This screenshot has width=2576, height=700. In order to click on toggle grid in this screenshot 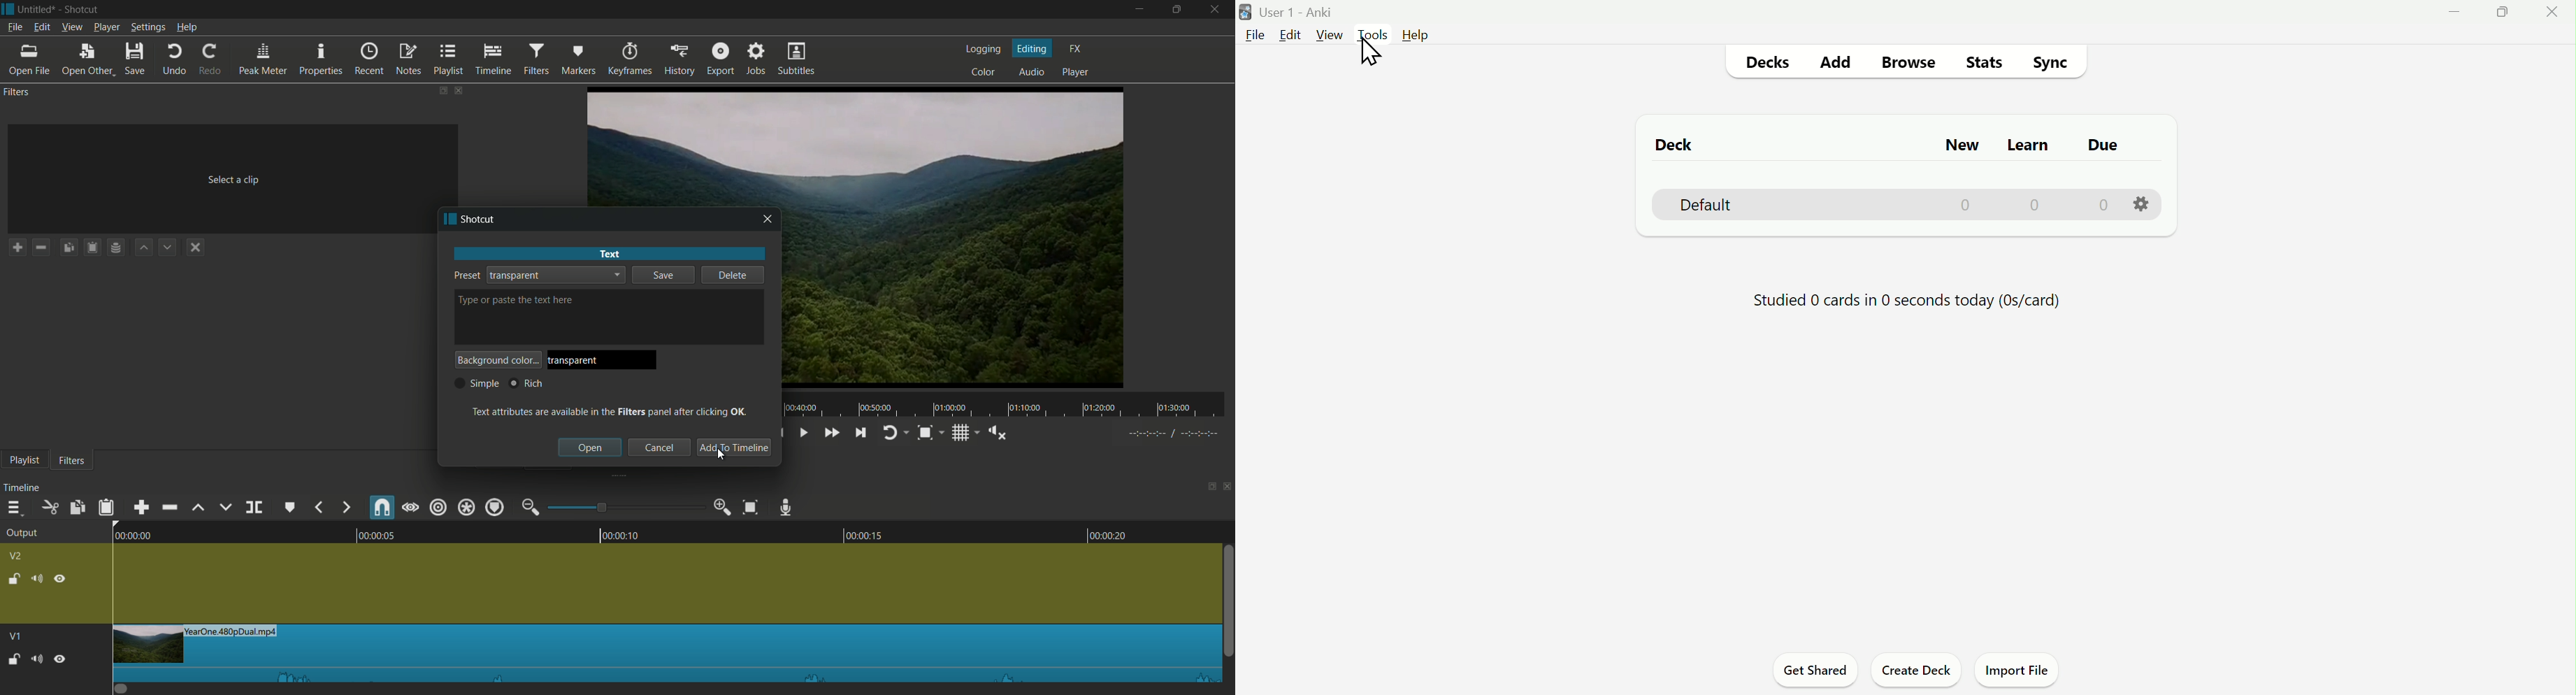, I will do `click(959, 432)`.